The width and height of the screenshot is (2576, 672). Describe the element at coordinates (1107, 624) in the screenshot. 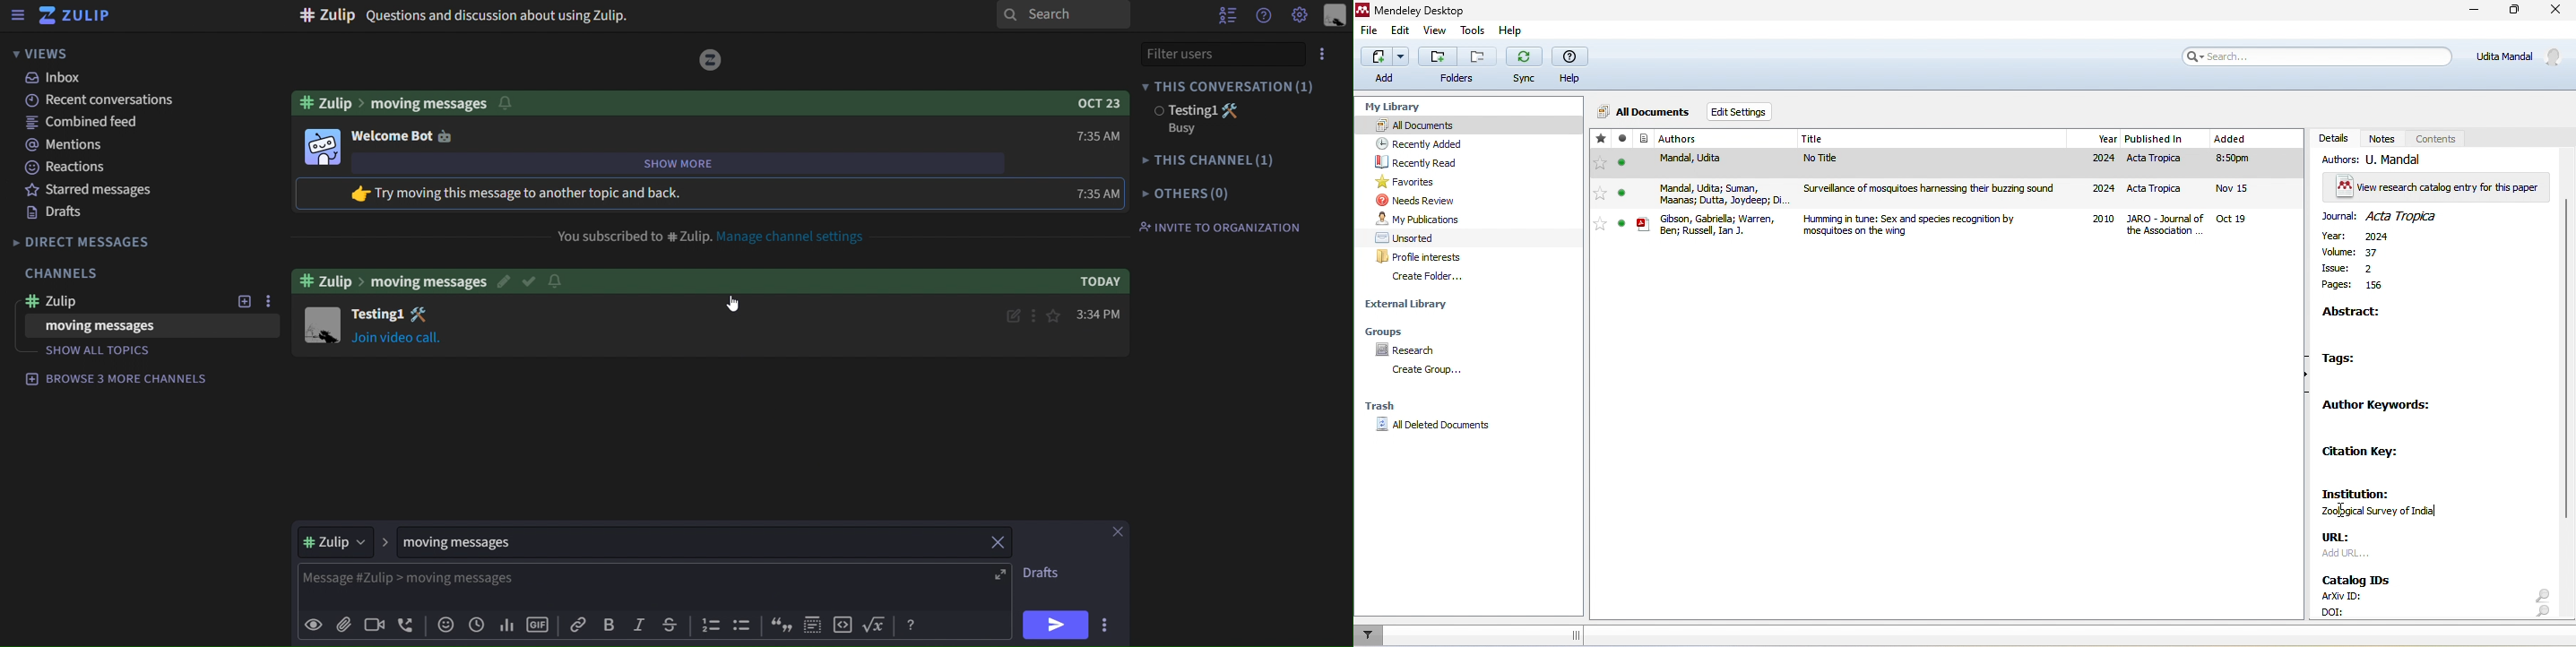

I see `more actions` at that location.